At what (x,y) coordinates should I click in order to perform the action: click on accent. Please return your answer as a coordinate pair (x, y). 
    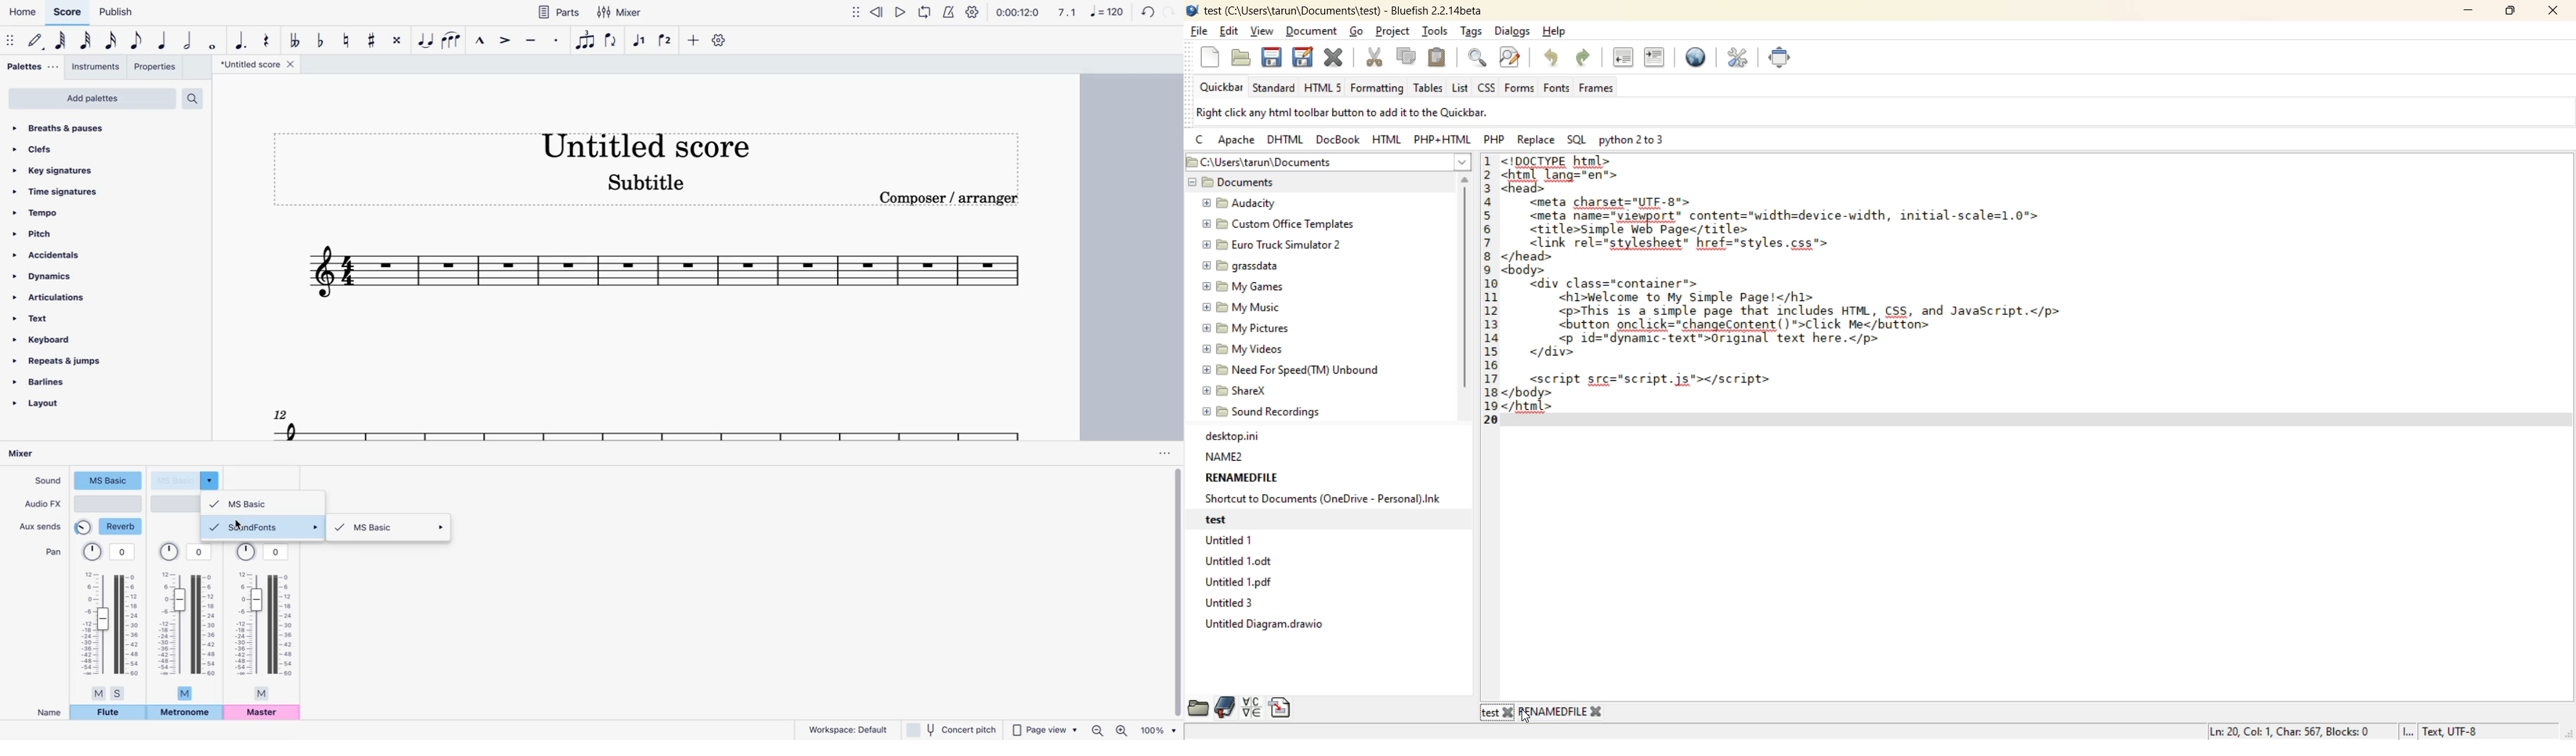
    Looking at the image, I should click on (503, 44).